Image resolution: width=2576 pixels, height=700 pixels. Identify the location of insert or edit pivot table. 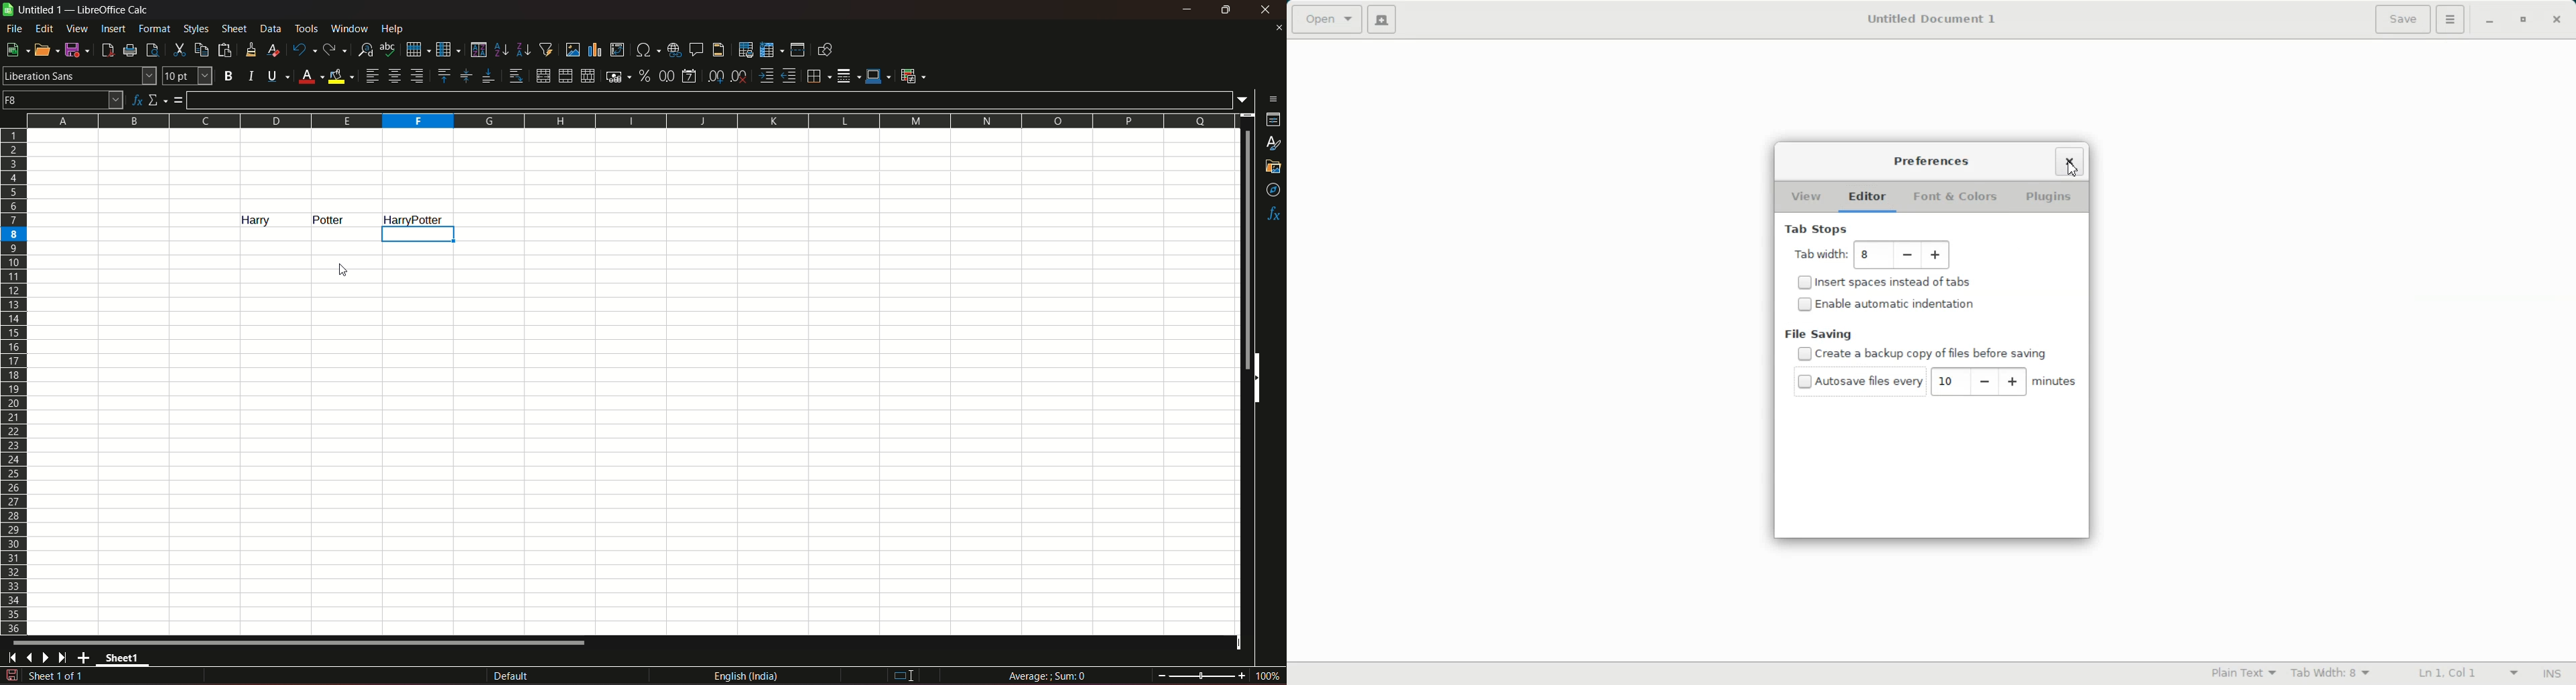
(618, 49).